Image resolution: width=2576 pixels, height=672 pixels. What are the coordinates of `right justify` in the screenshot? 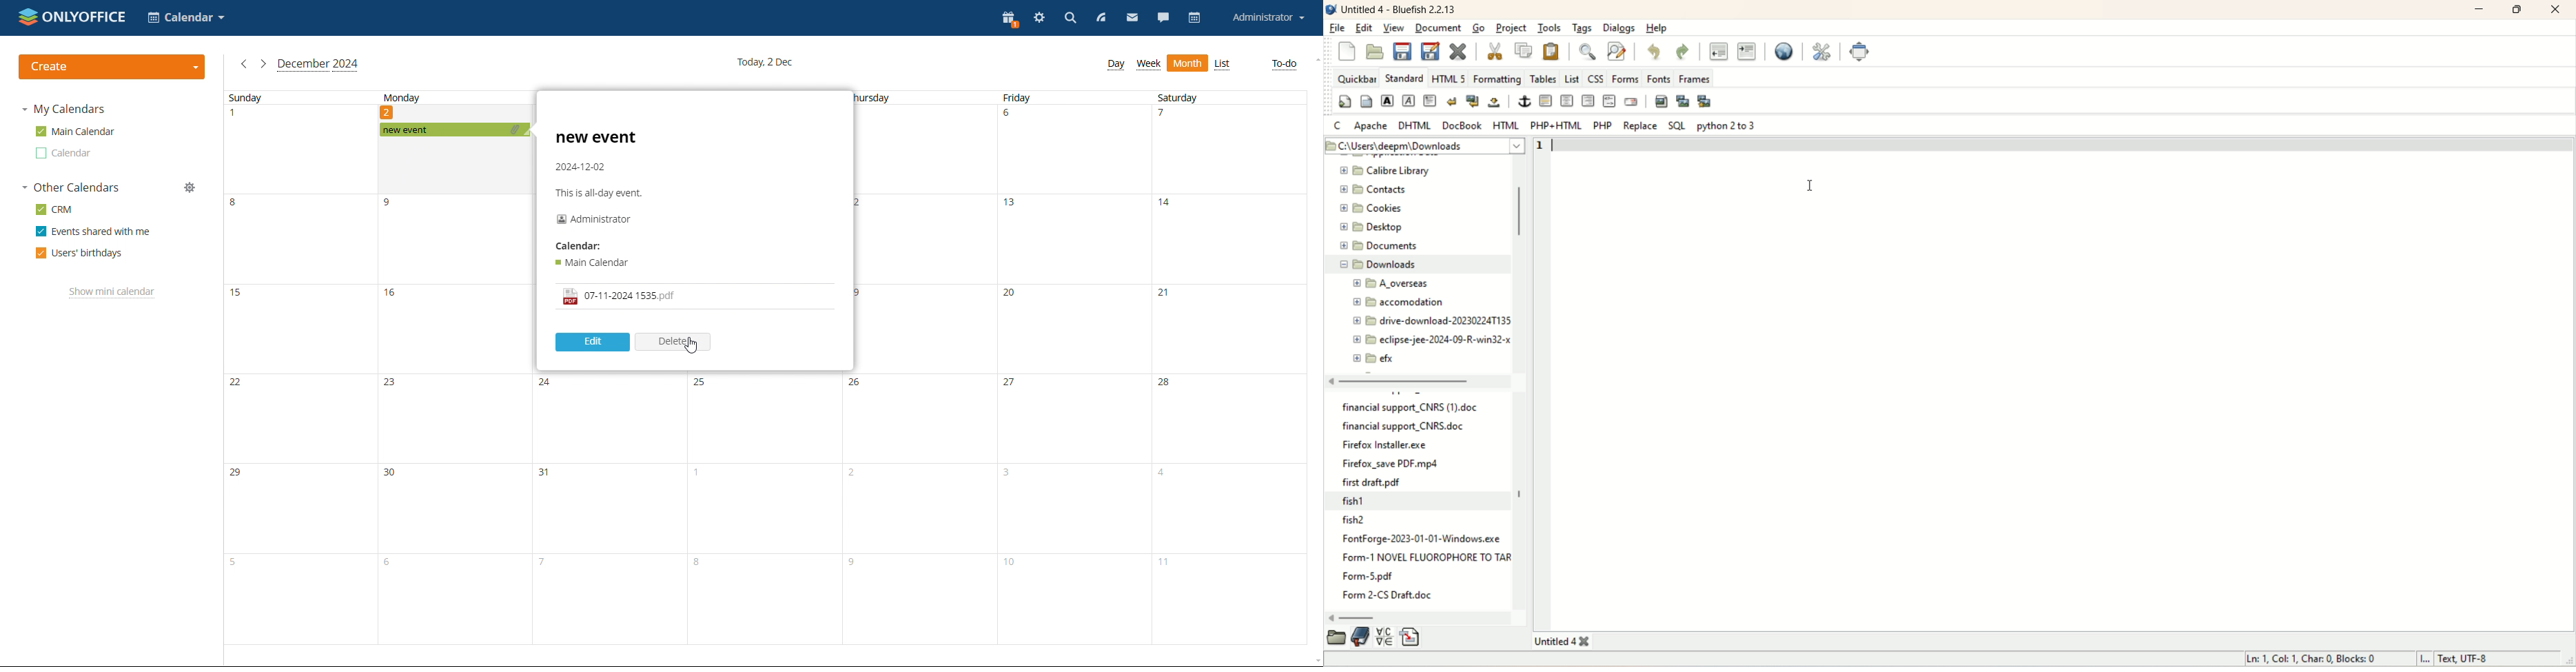 It's located at (1589, 100).